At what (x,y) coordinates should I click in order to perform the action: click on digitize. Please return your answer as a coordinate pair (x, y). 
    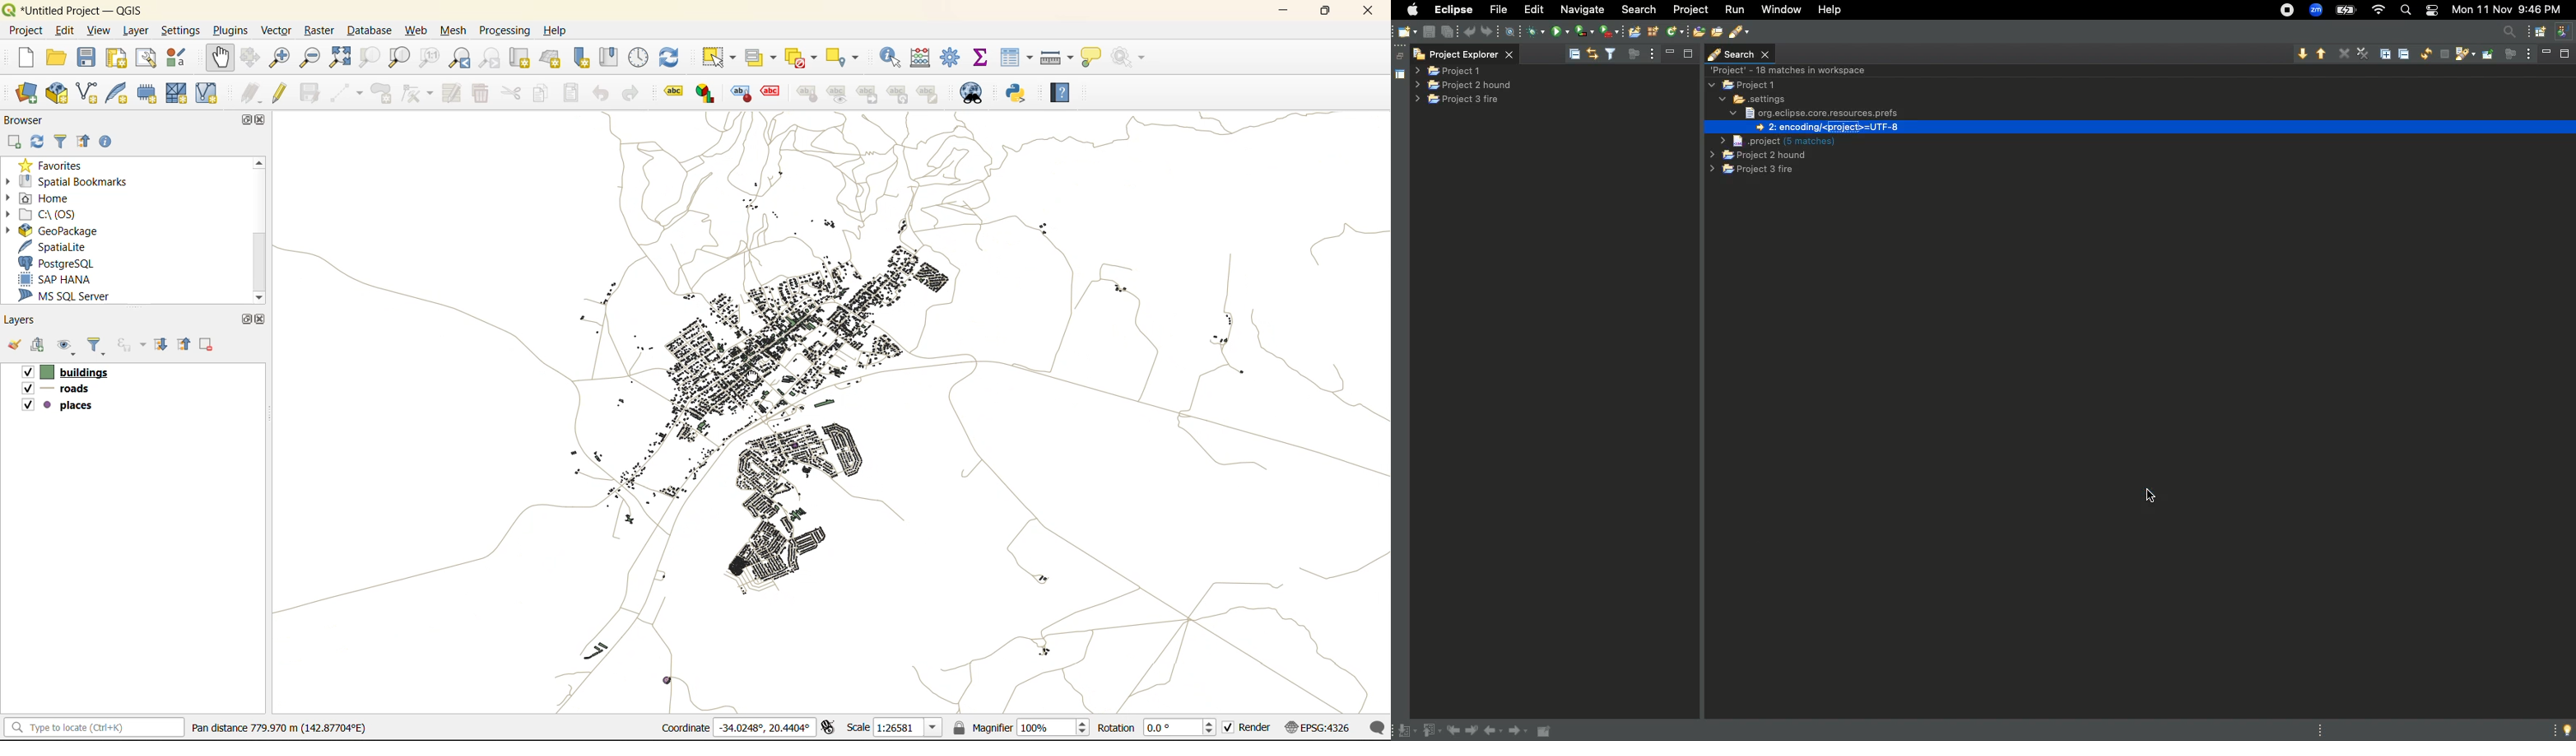
    Looking at the image, I should click on (346, 91).